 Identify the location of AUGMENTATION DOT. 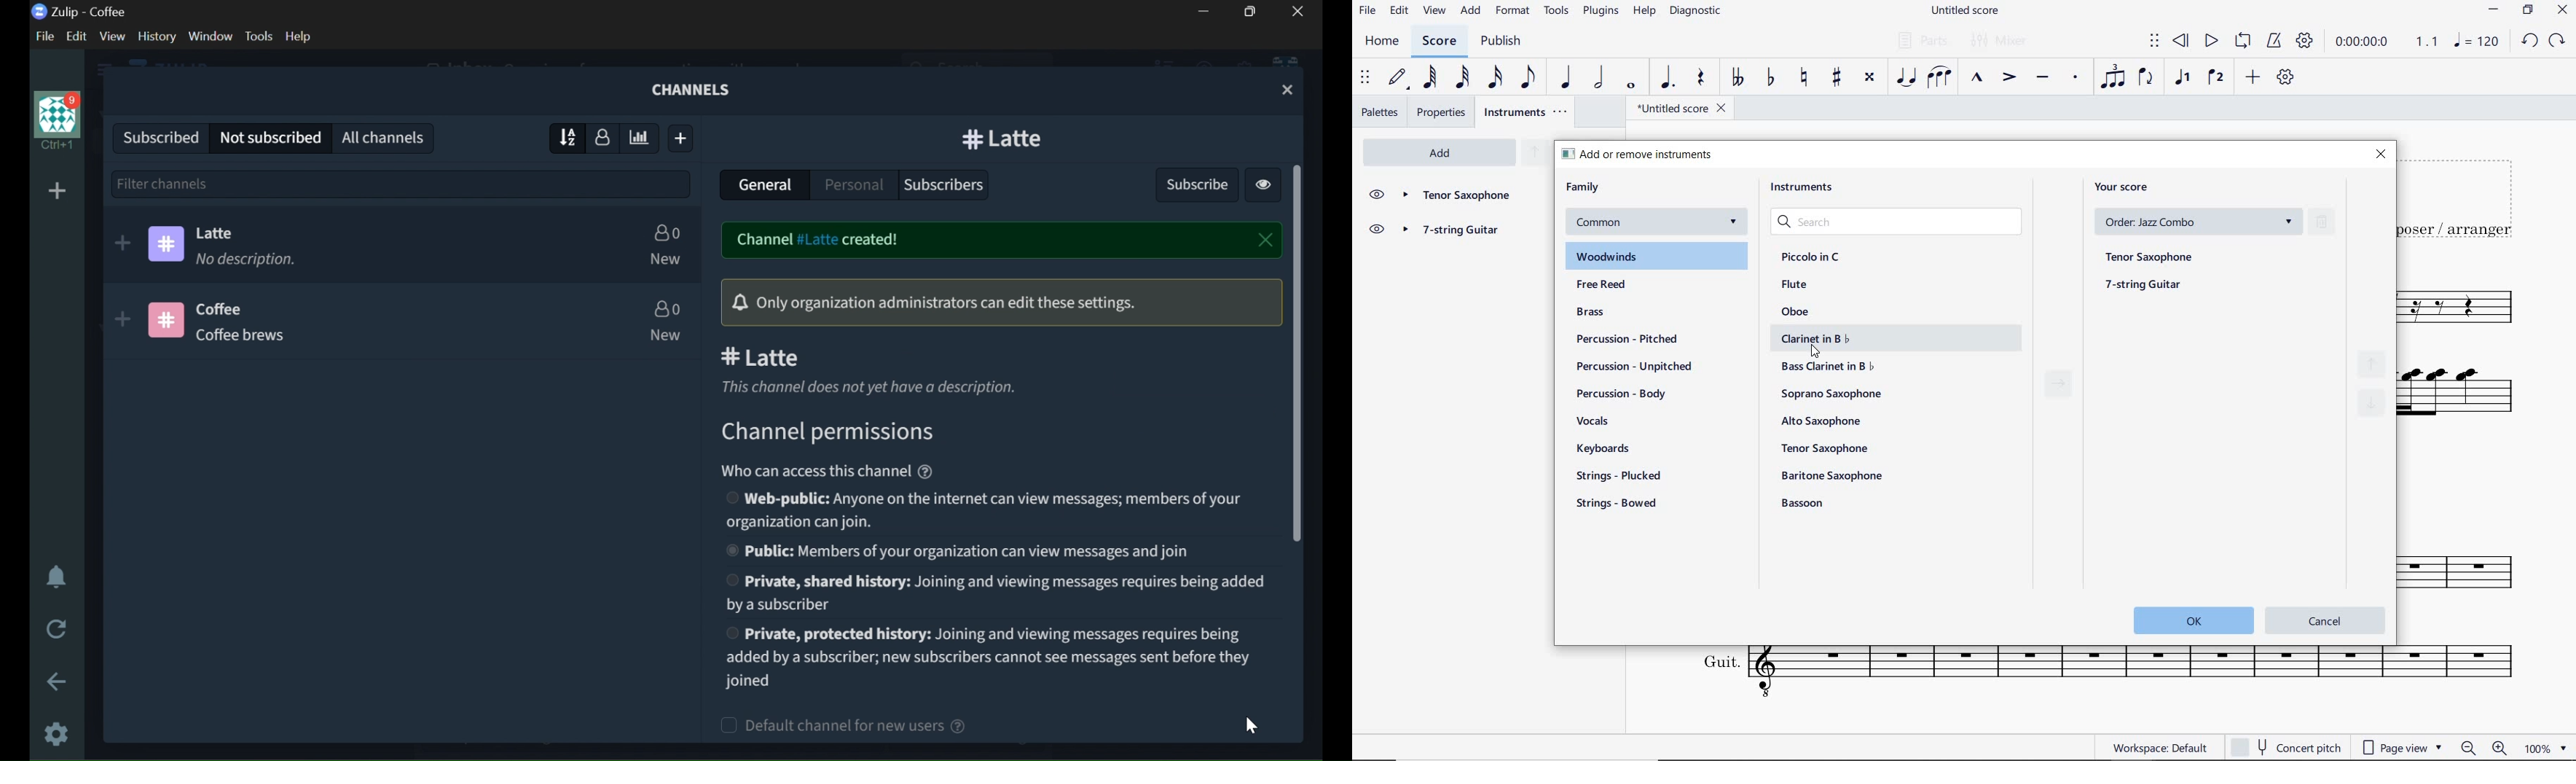
(1668, 78).